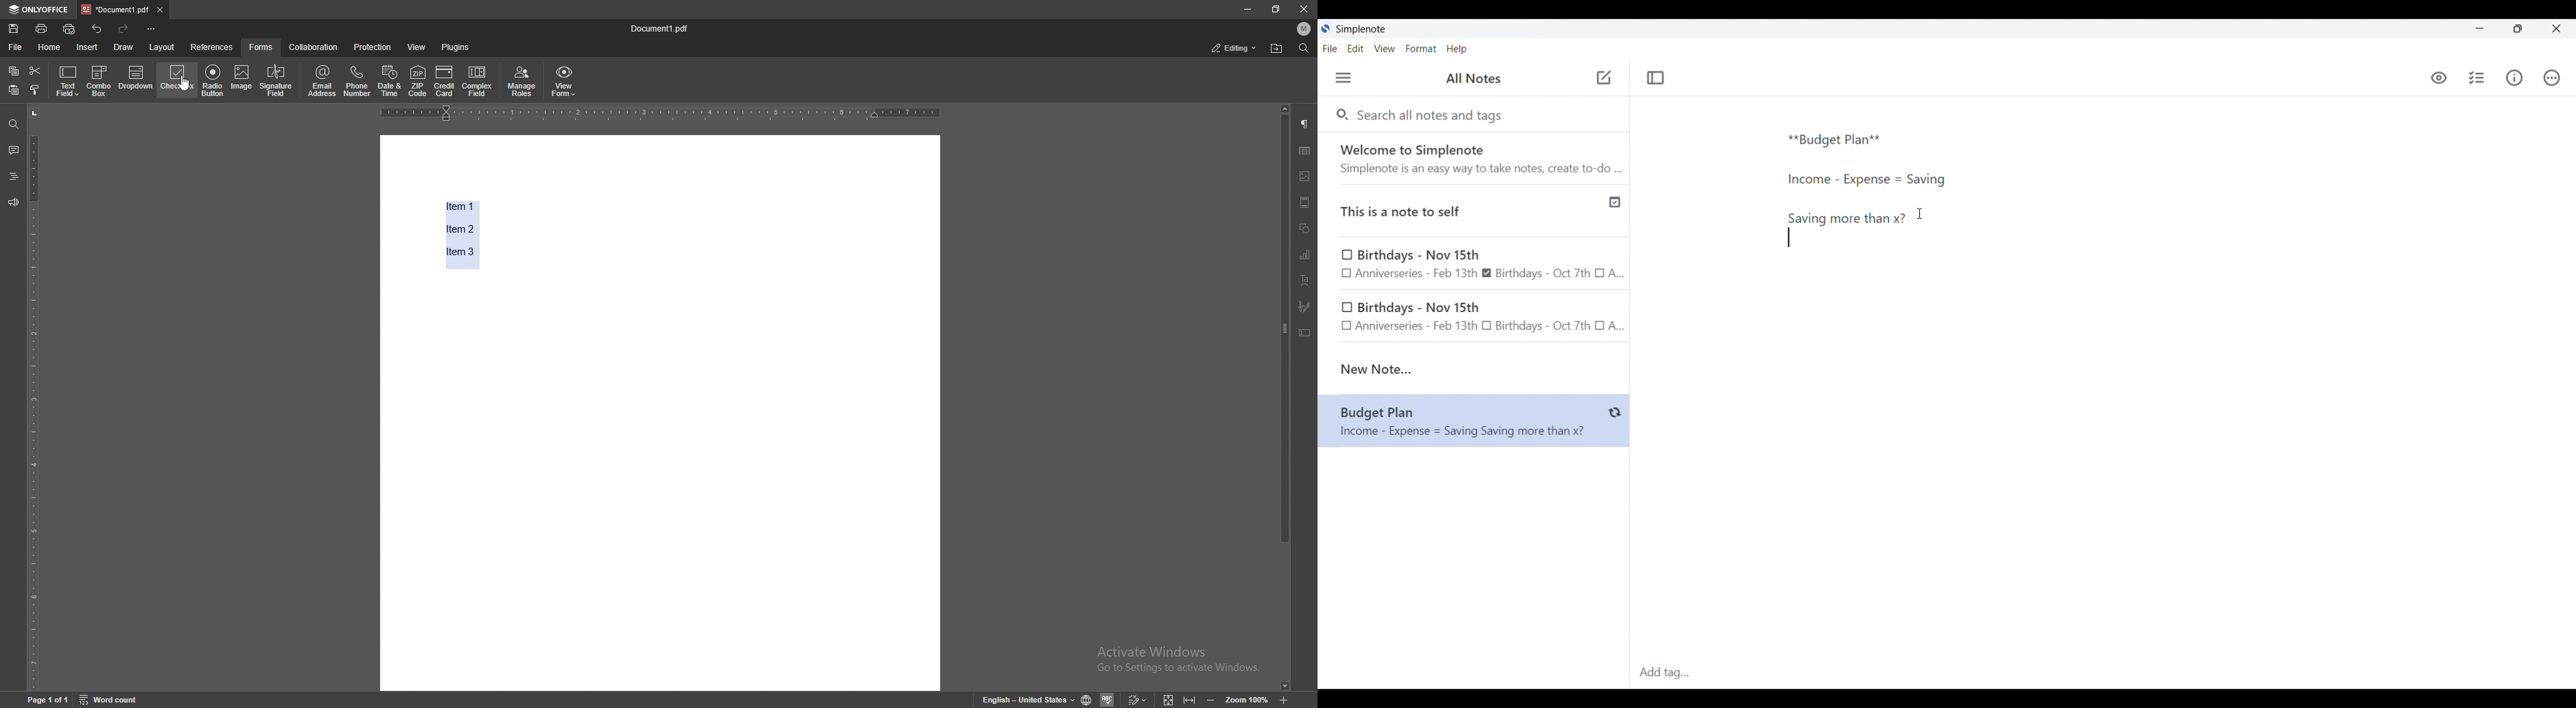 The height and width of the screenshot is (728, 2576). What do you see at coordinates (36, 89) in the screenshot?
I see `copy style` at bounding box center [36, 89].